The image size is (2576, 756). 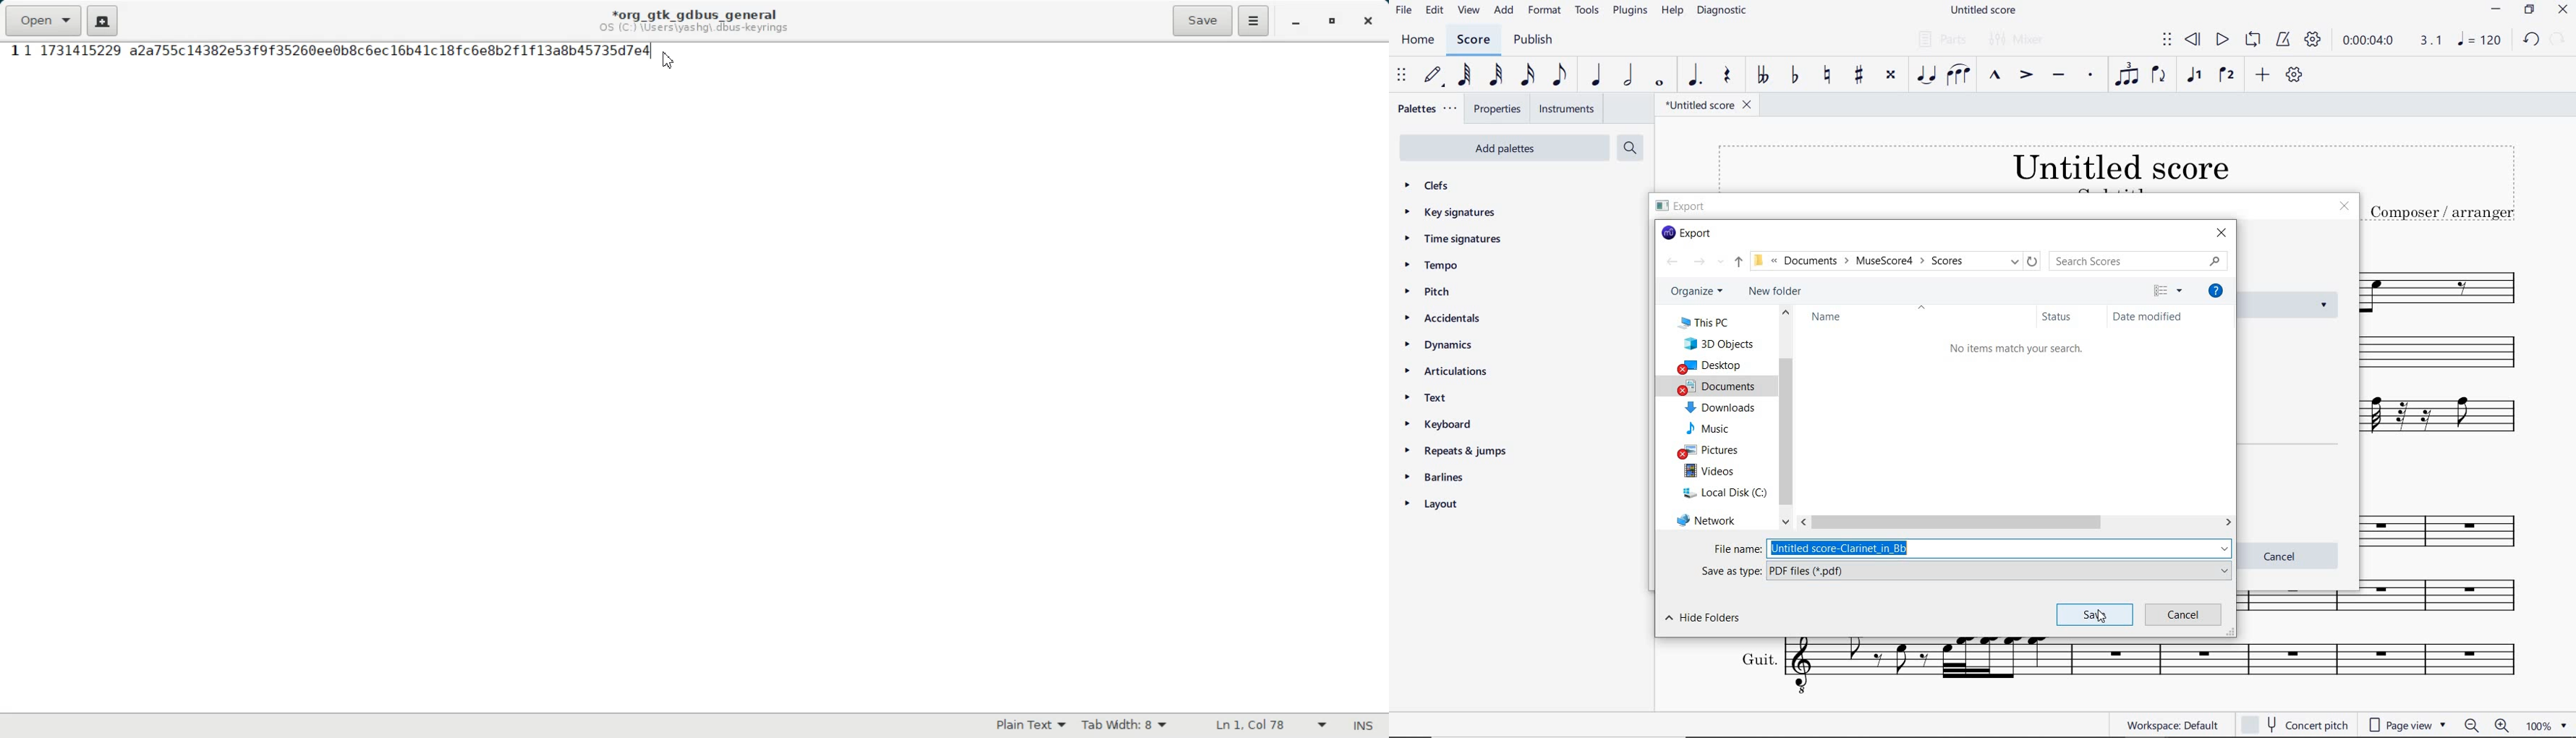 What do you see at coordinates (2529, 11) in the screenshot?
I see `RESTORE DOWN` at bounding box center [2529, 11].